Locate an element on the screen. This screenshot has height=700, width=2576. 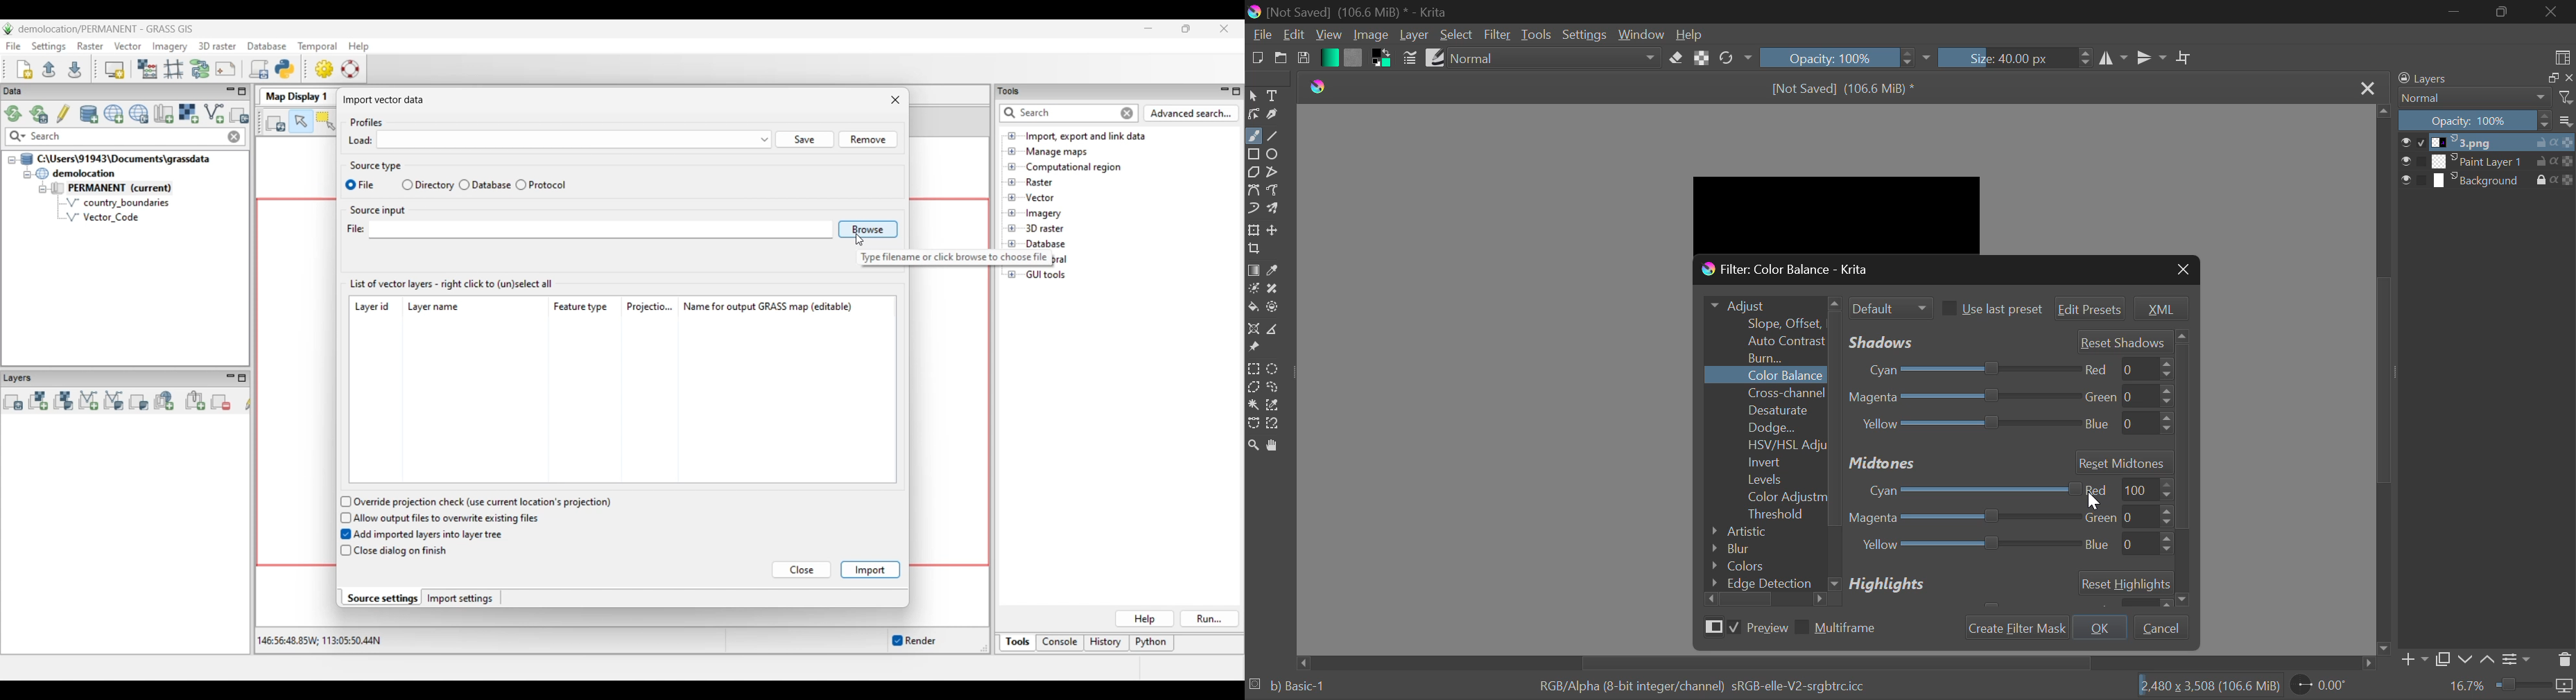
green is located at coordinates (2129, 395).